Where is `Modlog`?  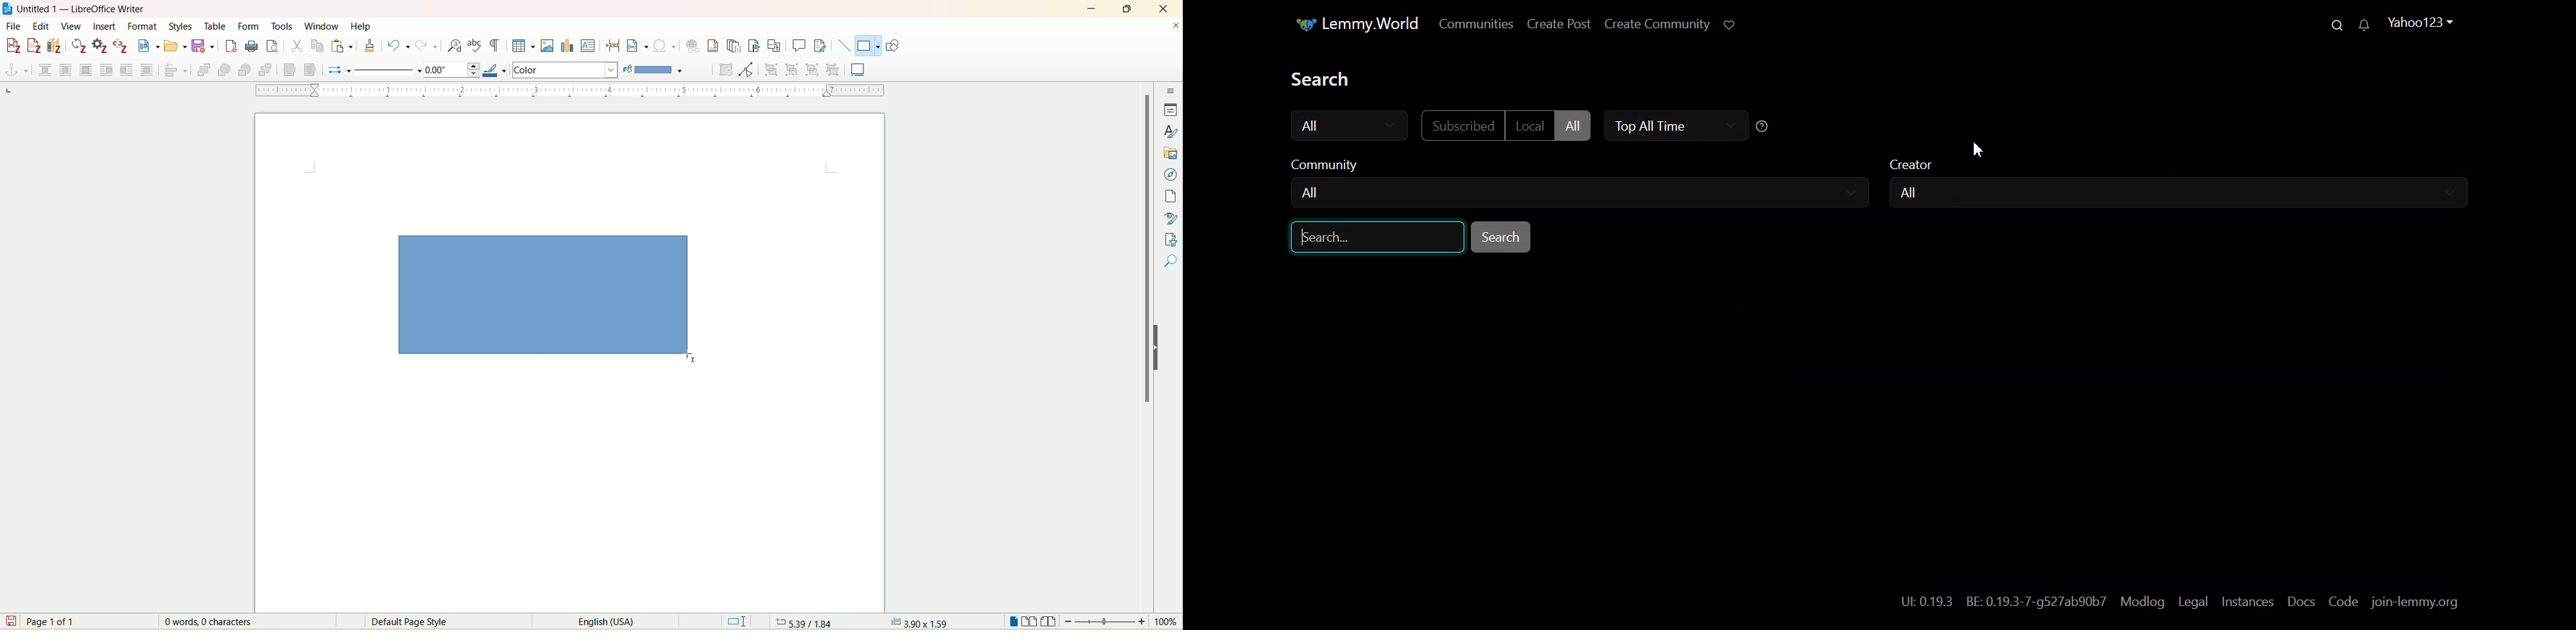
Modlog is located at coordinates (2141, 602).